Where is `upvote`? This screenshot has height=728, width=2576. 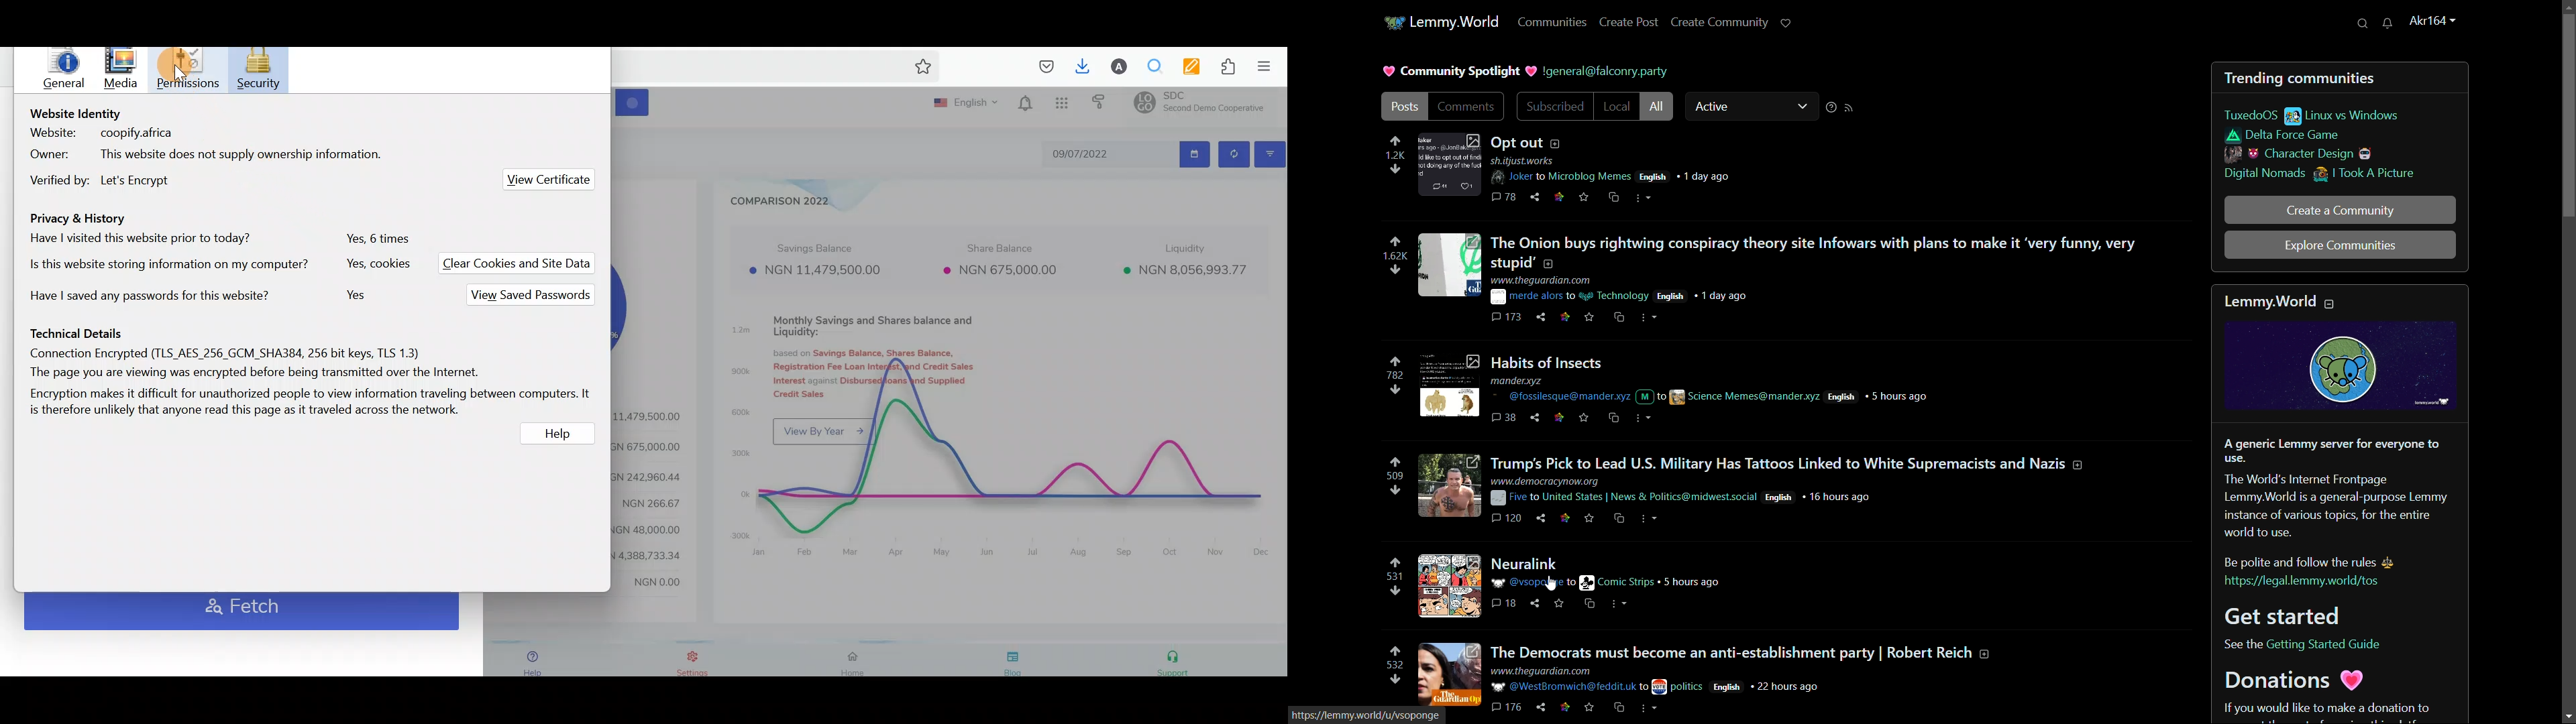 upvote is located at coordinates (1395, 241).